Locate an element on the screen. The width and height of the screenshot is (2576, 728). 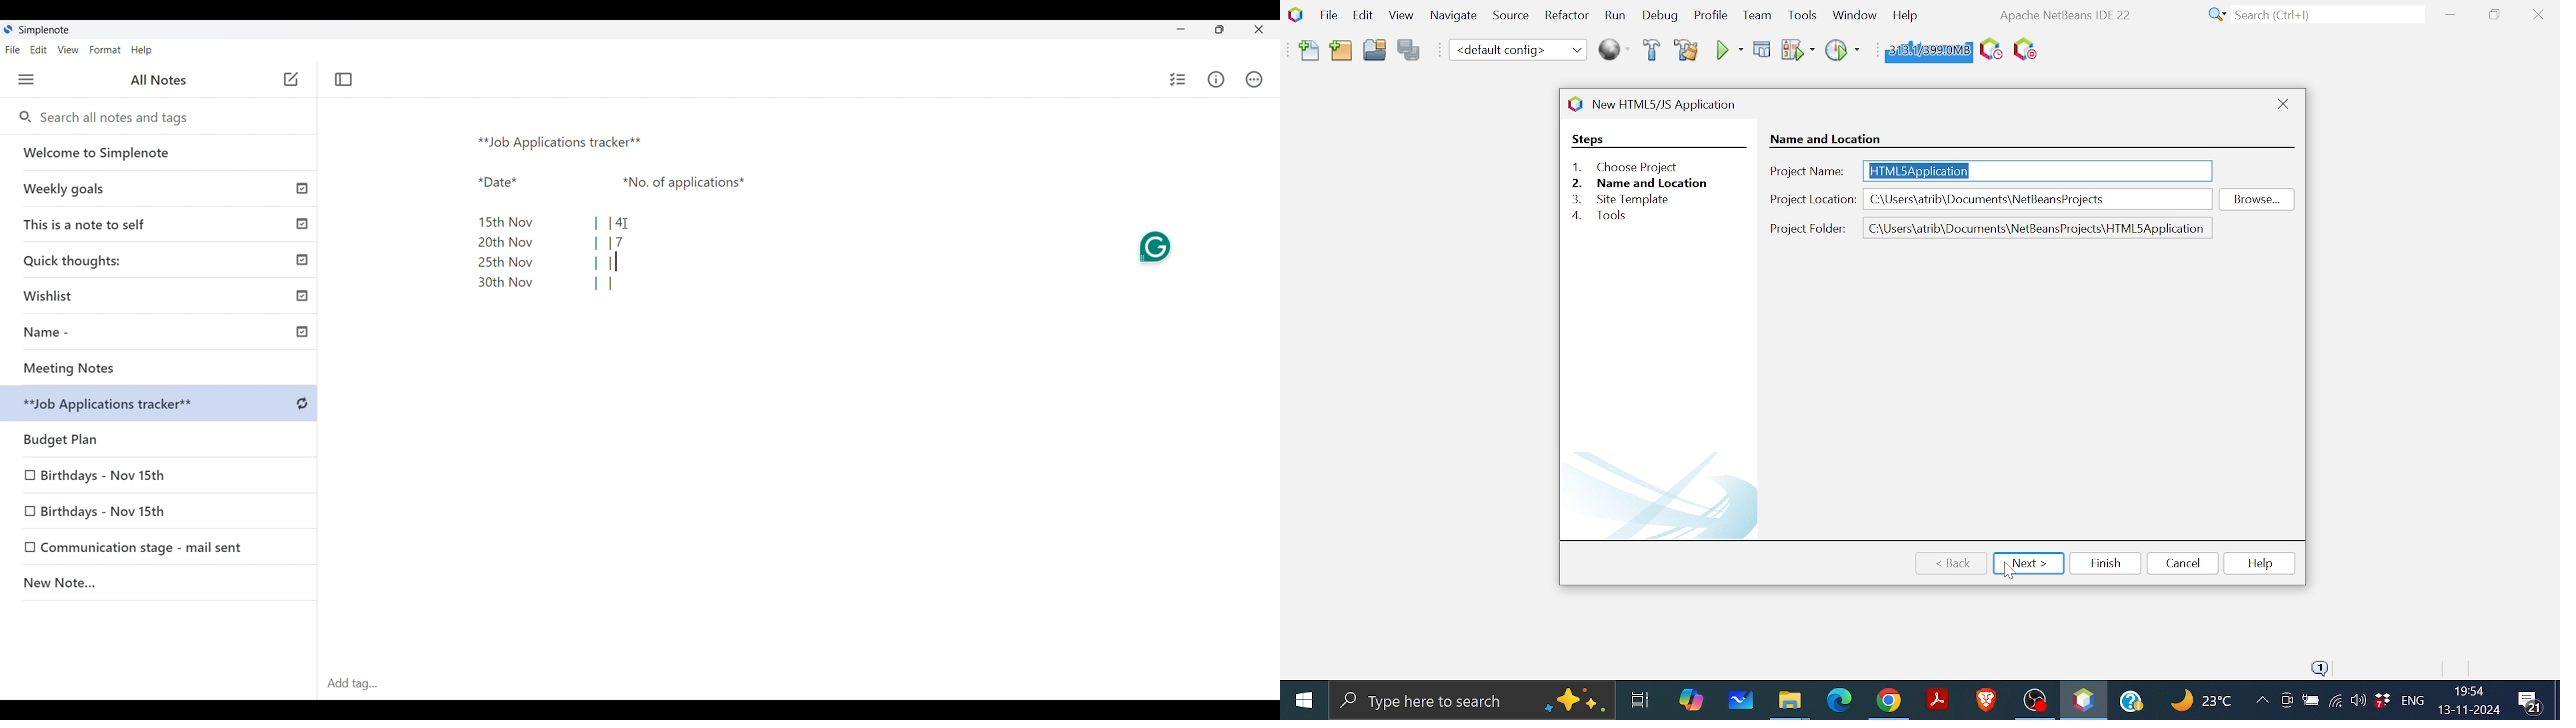
Budget plan is located at coordinates (160, 436).